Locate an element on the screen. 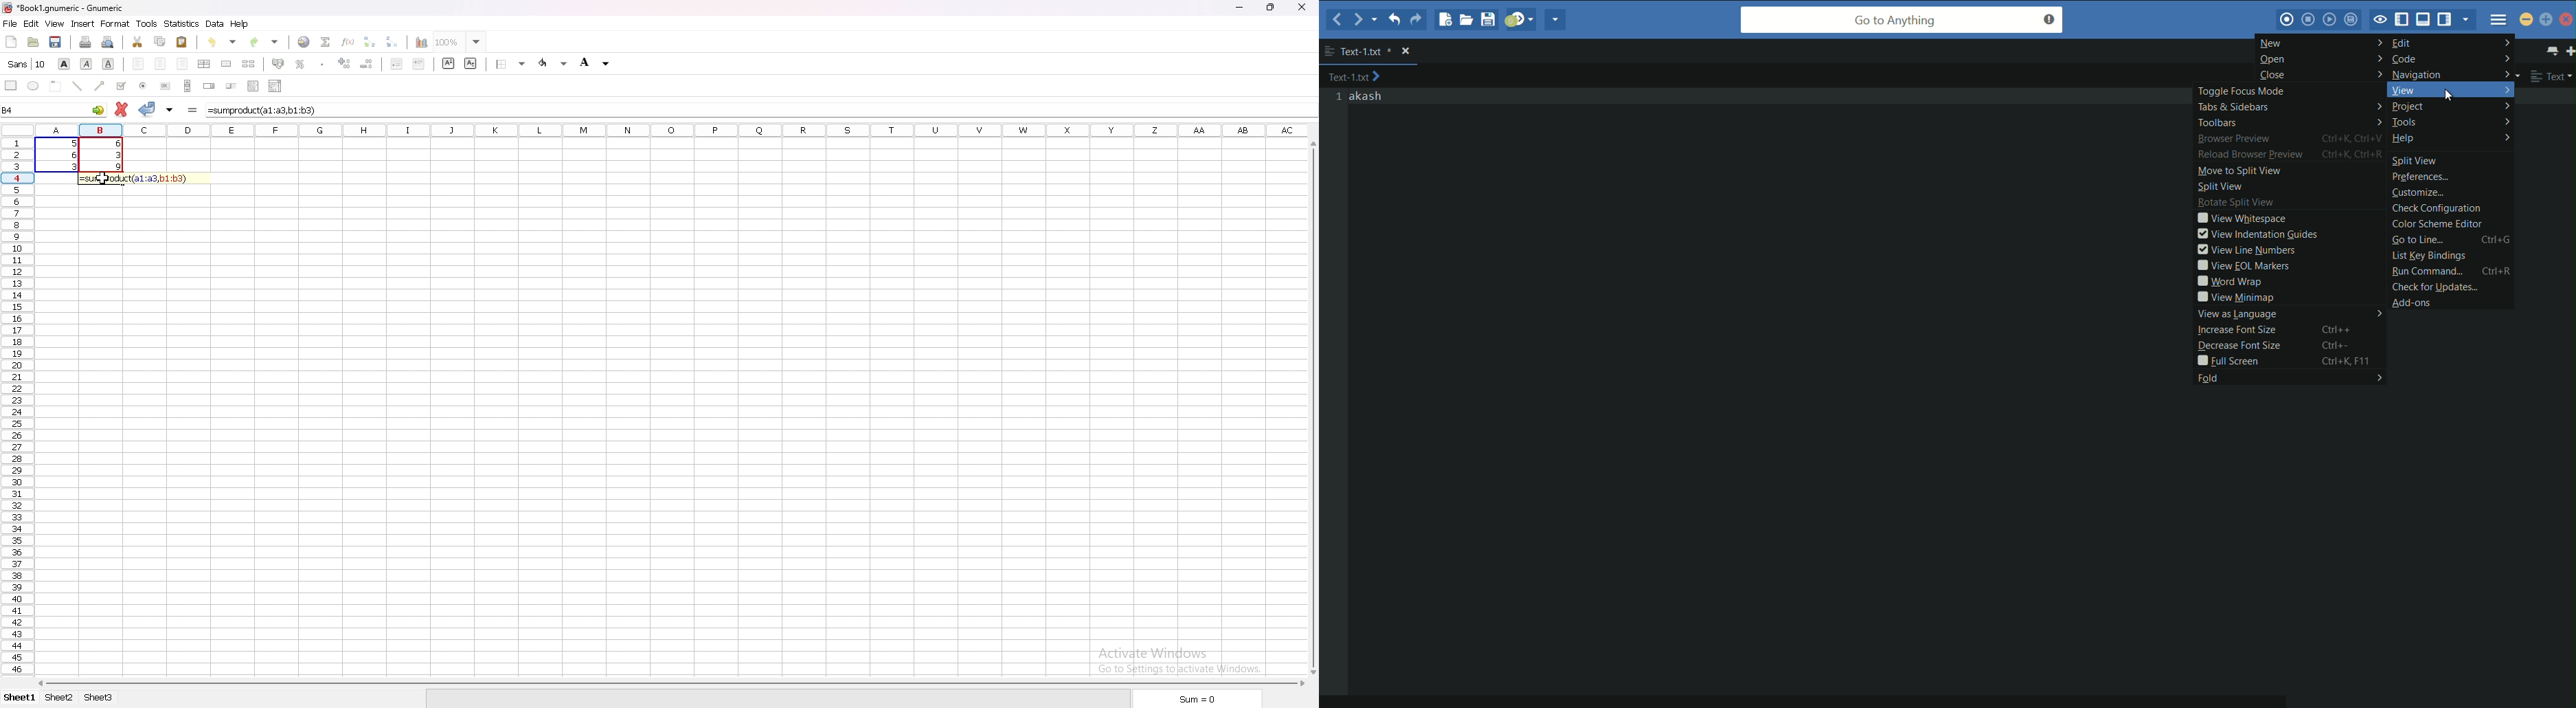 The width and height of the screenshot is (2576, 728). center is located at coordinates (161, 65).